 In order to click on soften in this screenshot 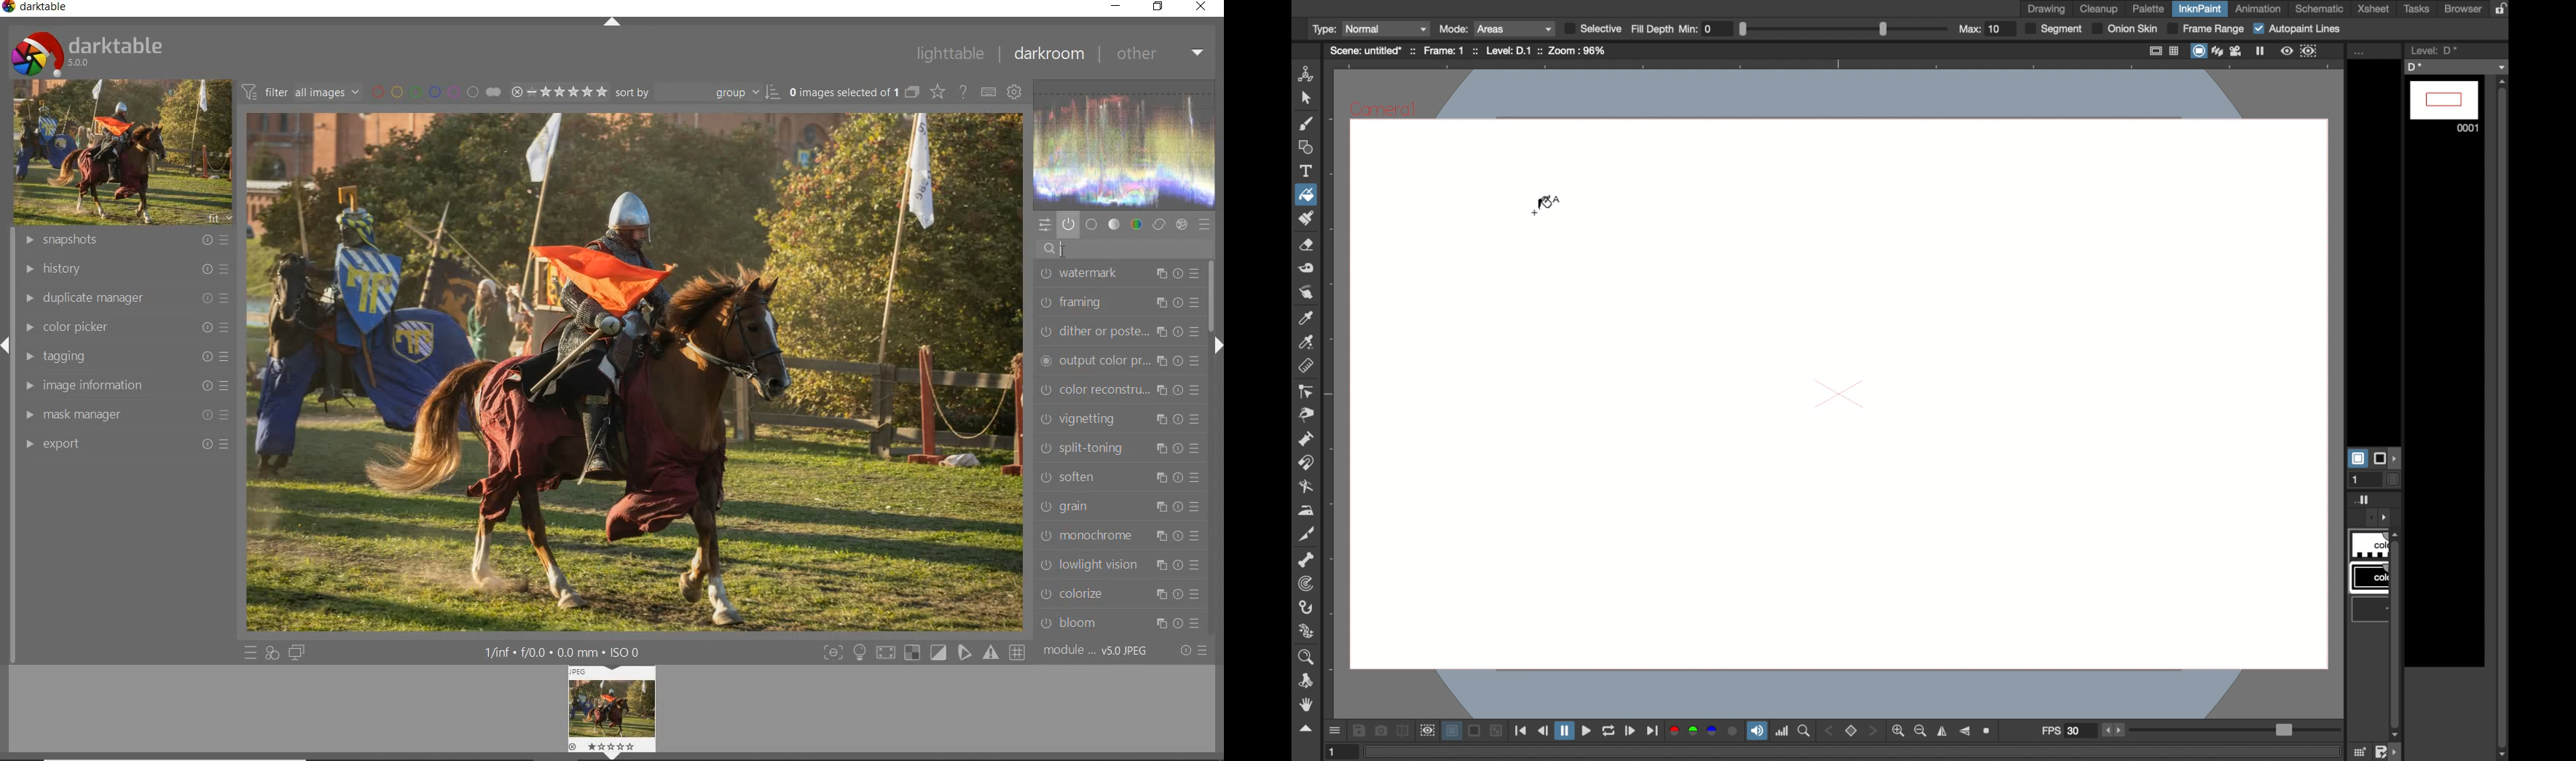, I will do `click(1118, 480)`.